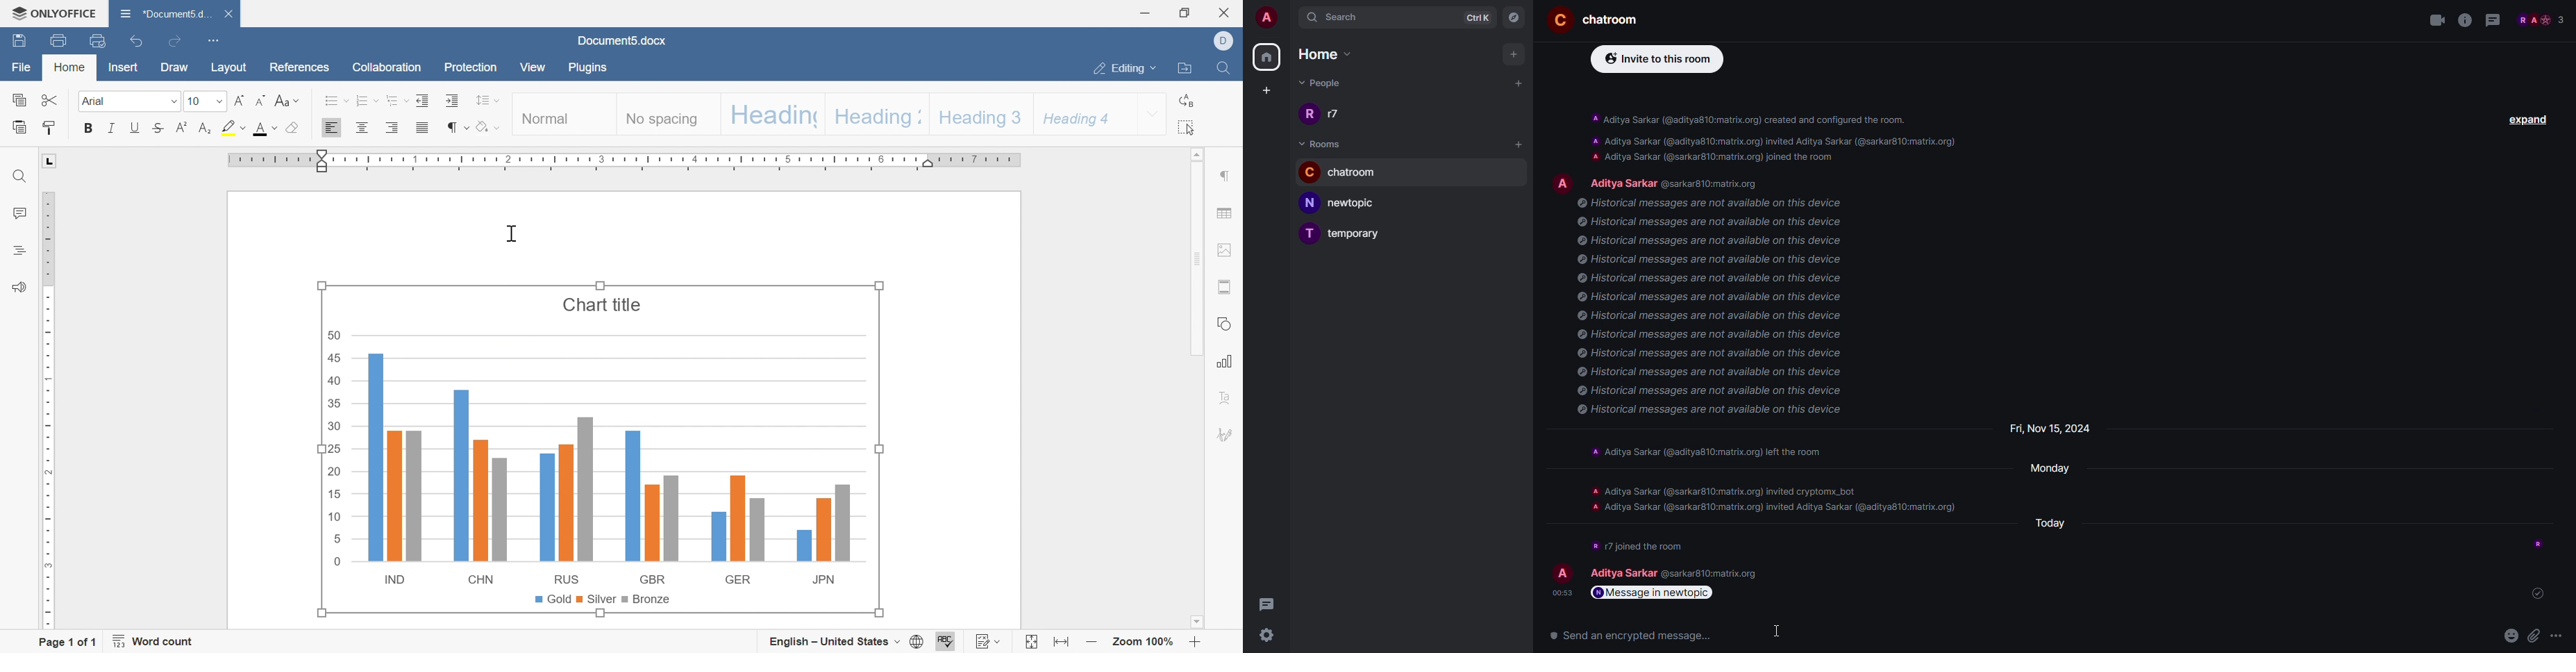 This screenshot has height=672, width=2576. Describe the element at coordinates (625, 160) in the screenshot. I see `ruler` at that location.